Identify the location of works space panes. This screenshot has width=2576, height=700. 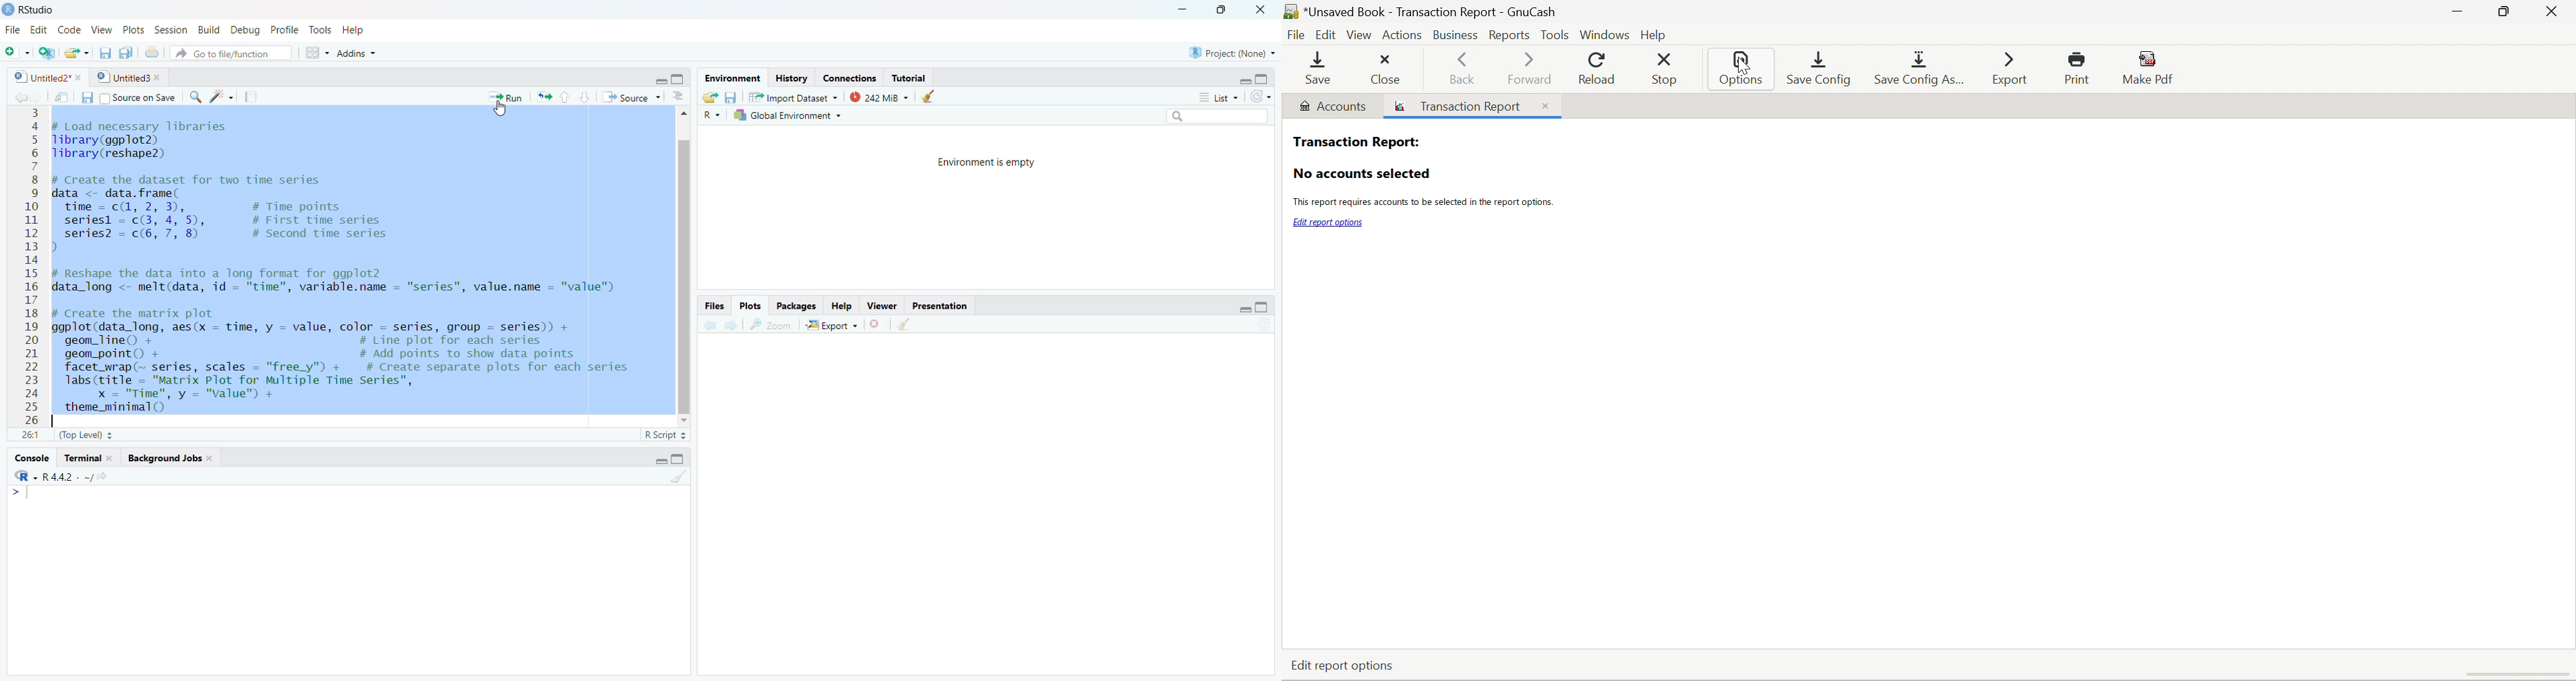
(316, 53).